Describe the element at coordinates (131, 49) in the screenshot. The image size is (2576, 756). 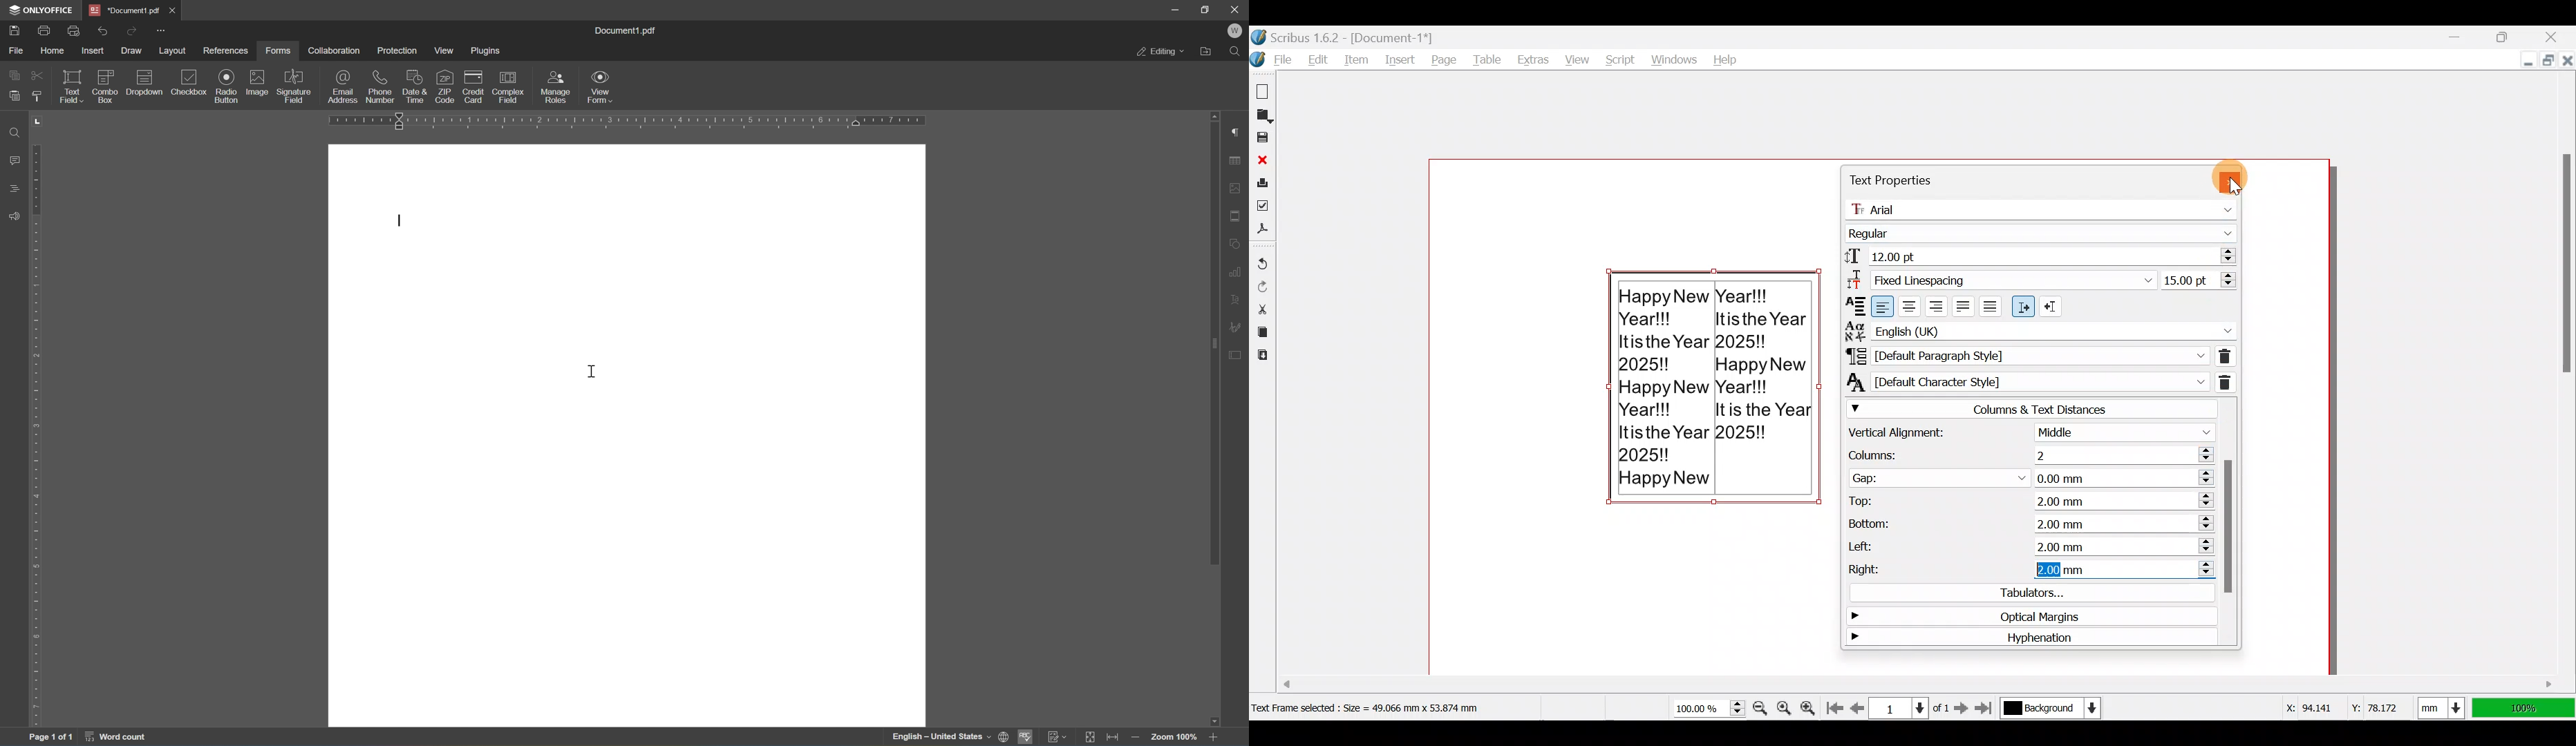
I see `draw` at that location.